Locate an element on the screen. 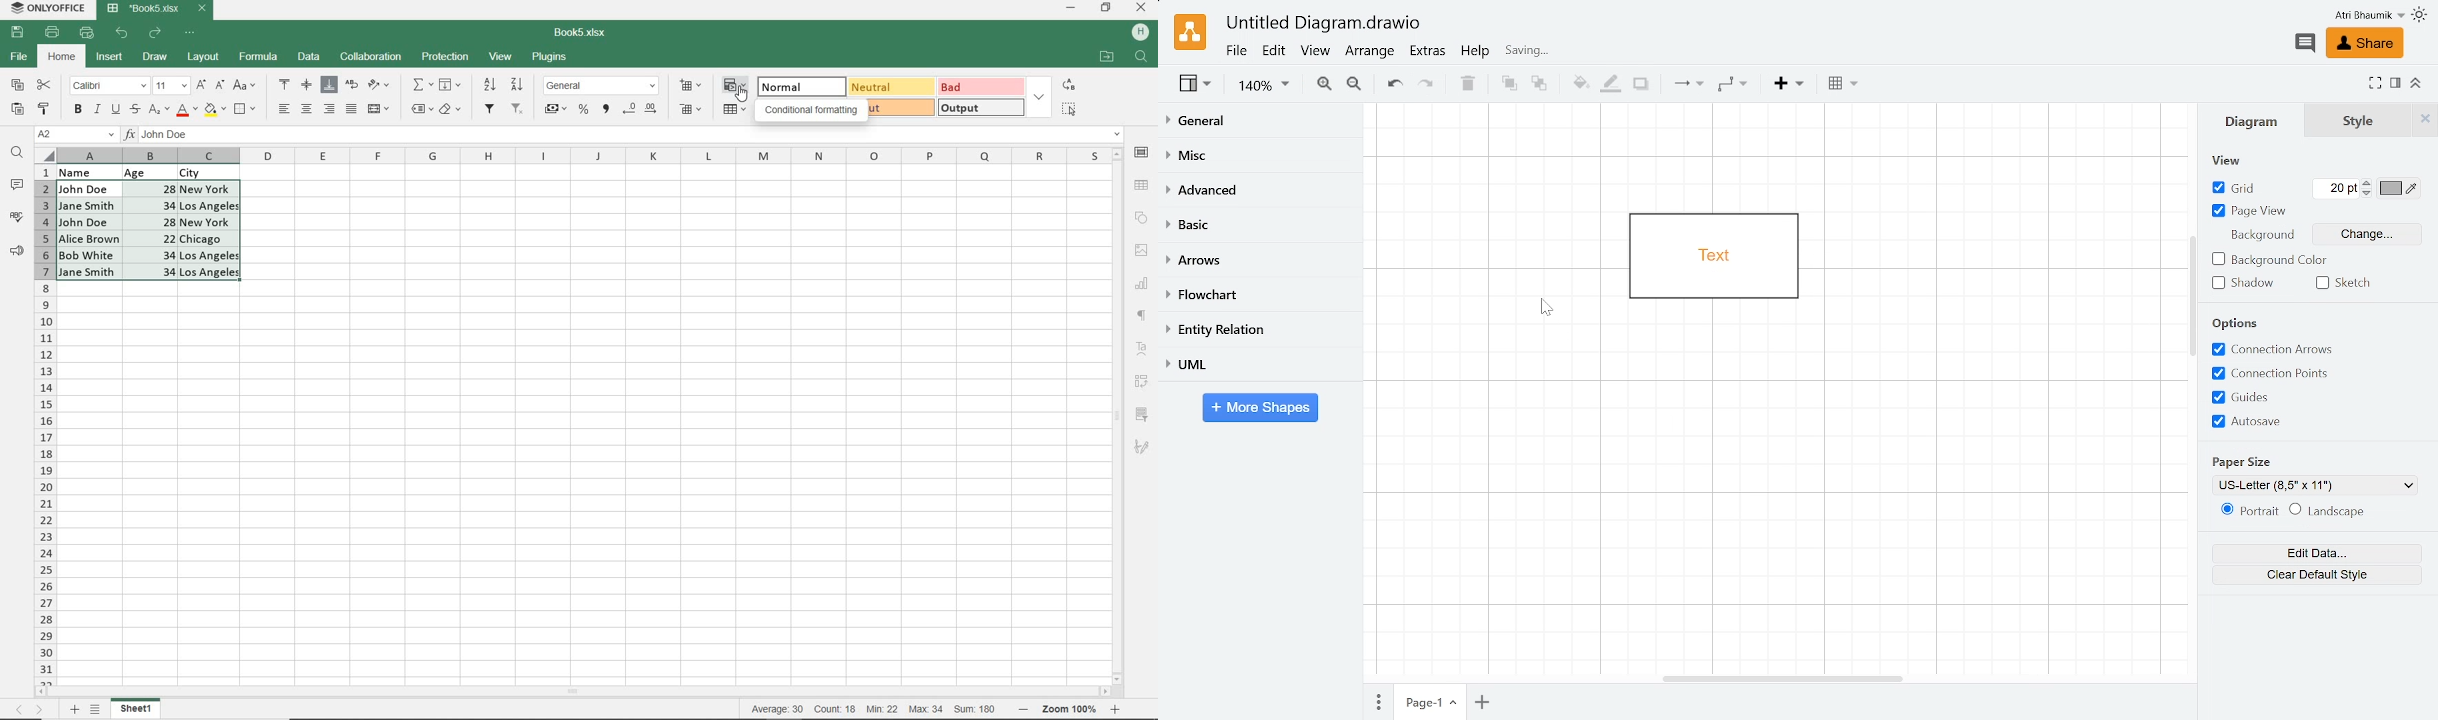  INSERT CELLS is located at coordinates (694, 84).